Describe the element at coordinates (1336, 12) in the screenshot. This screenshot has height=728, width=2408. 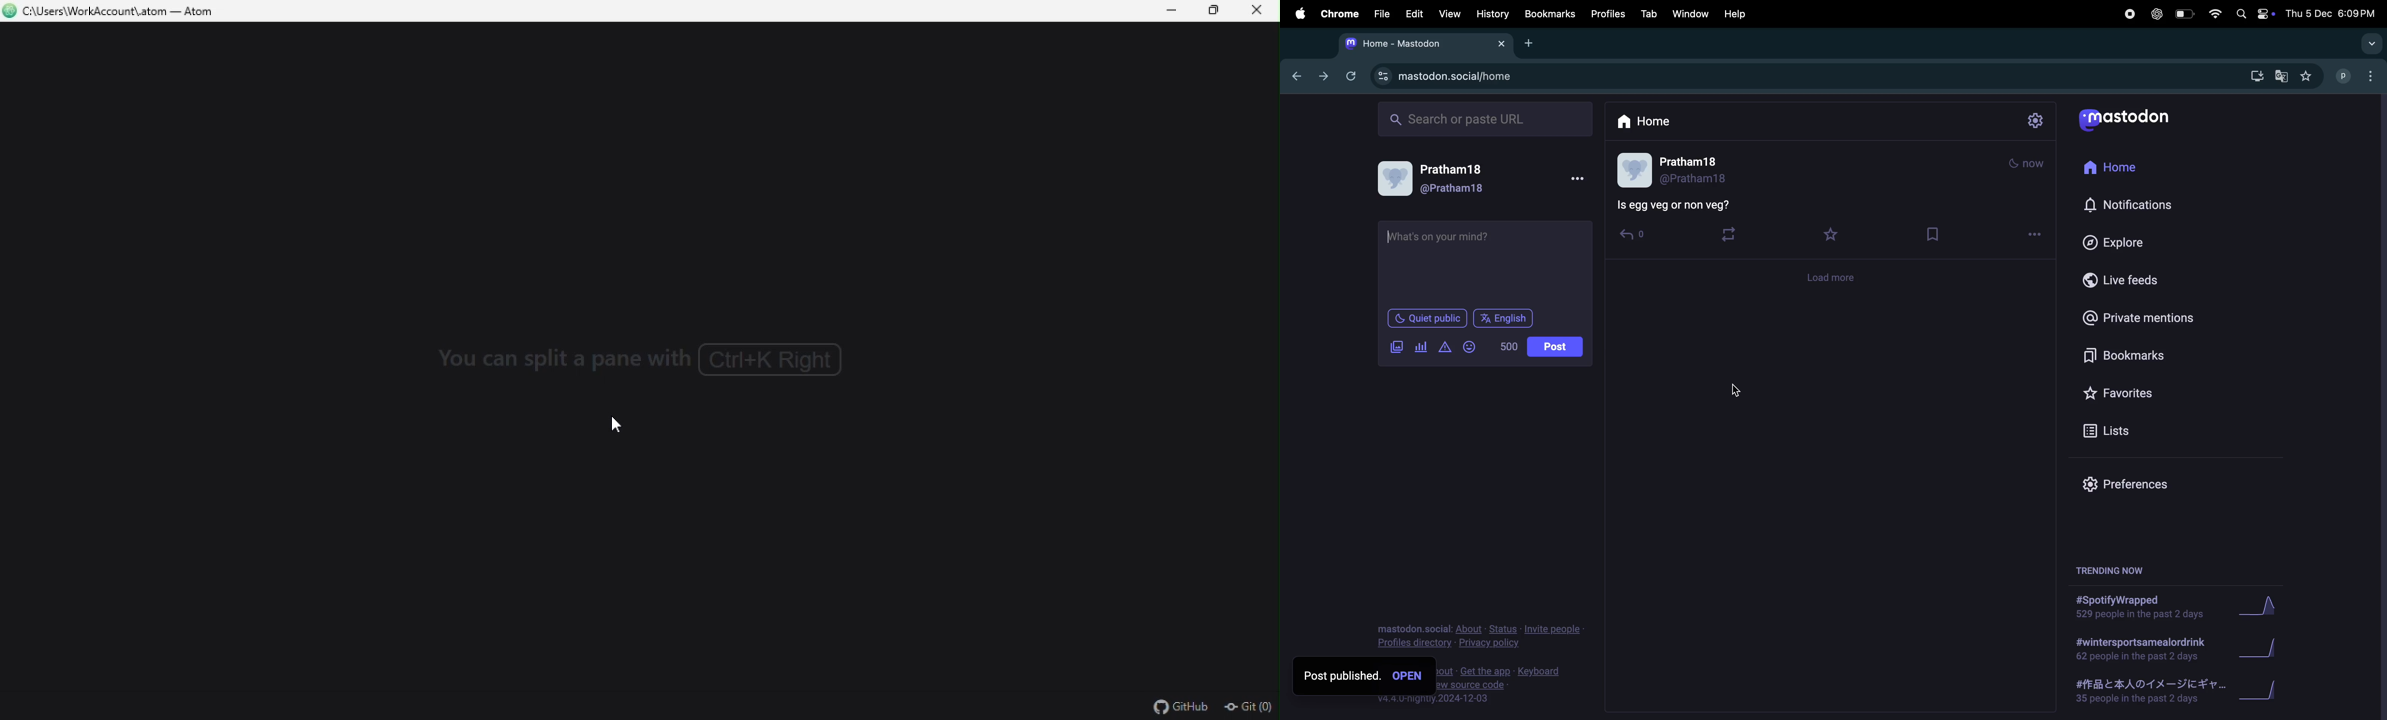
I see `chrome` at that location.